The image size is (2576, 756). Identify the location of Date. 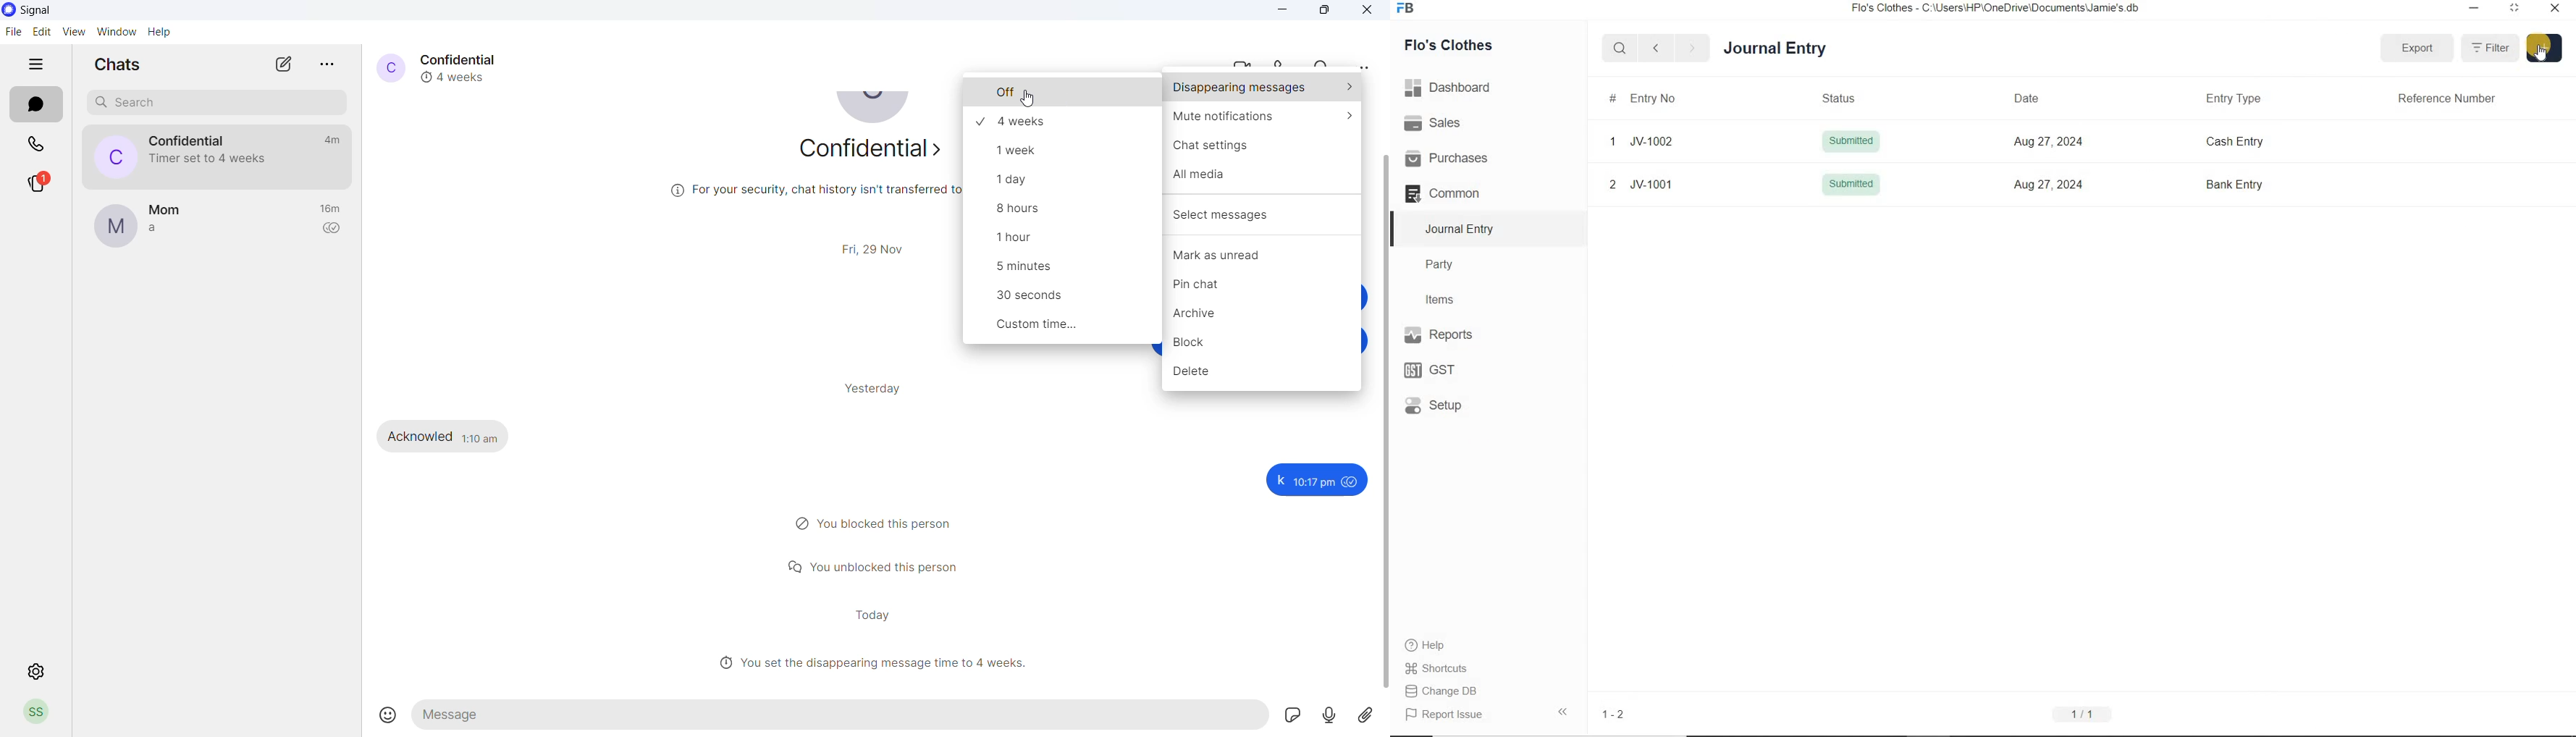
(2032, 97).